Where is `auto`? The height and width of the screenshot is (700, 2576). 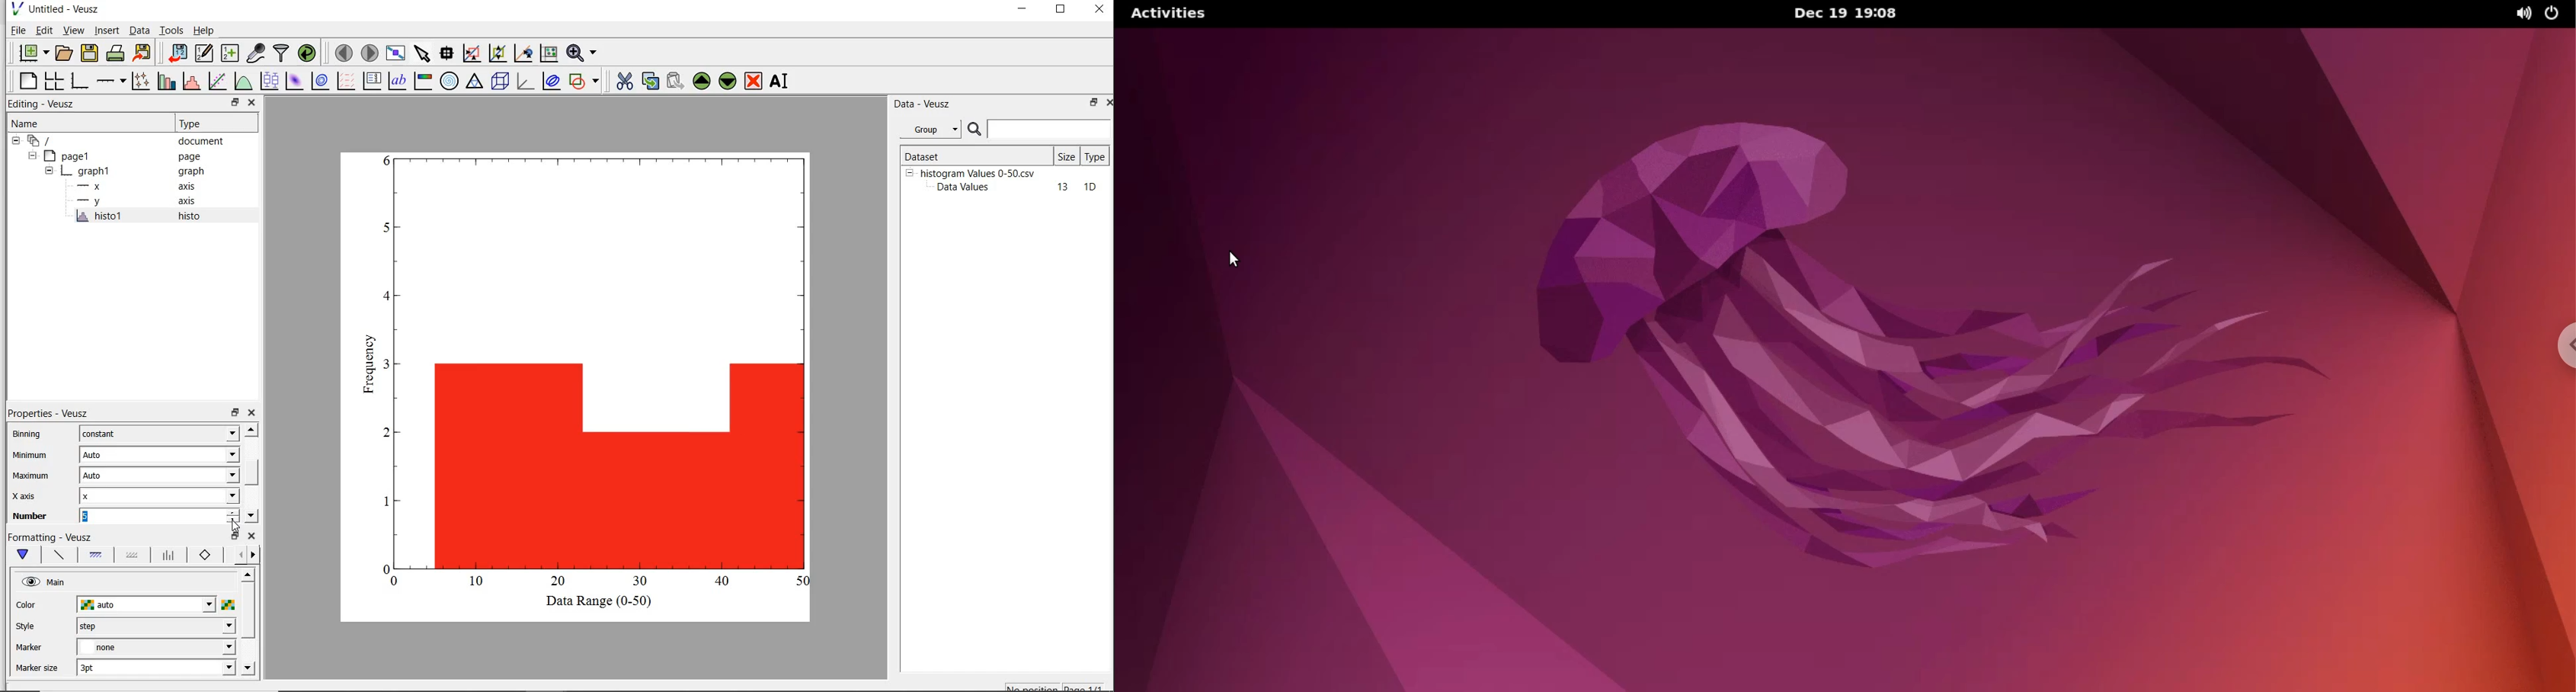 auto is located at coordinates (158, 476).